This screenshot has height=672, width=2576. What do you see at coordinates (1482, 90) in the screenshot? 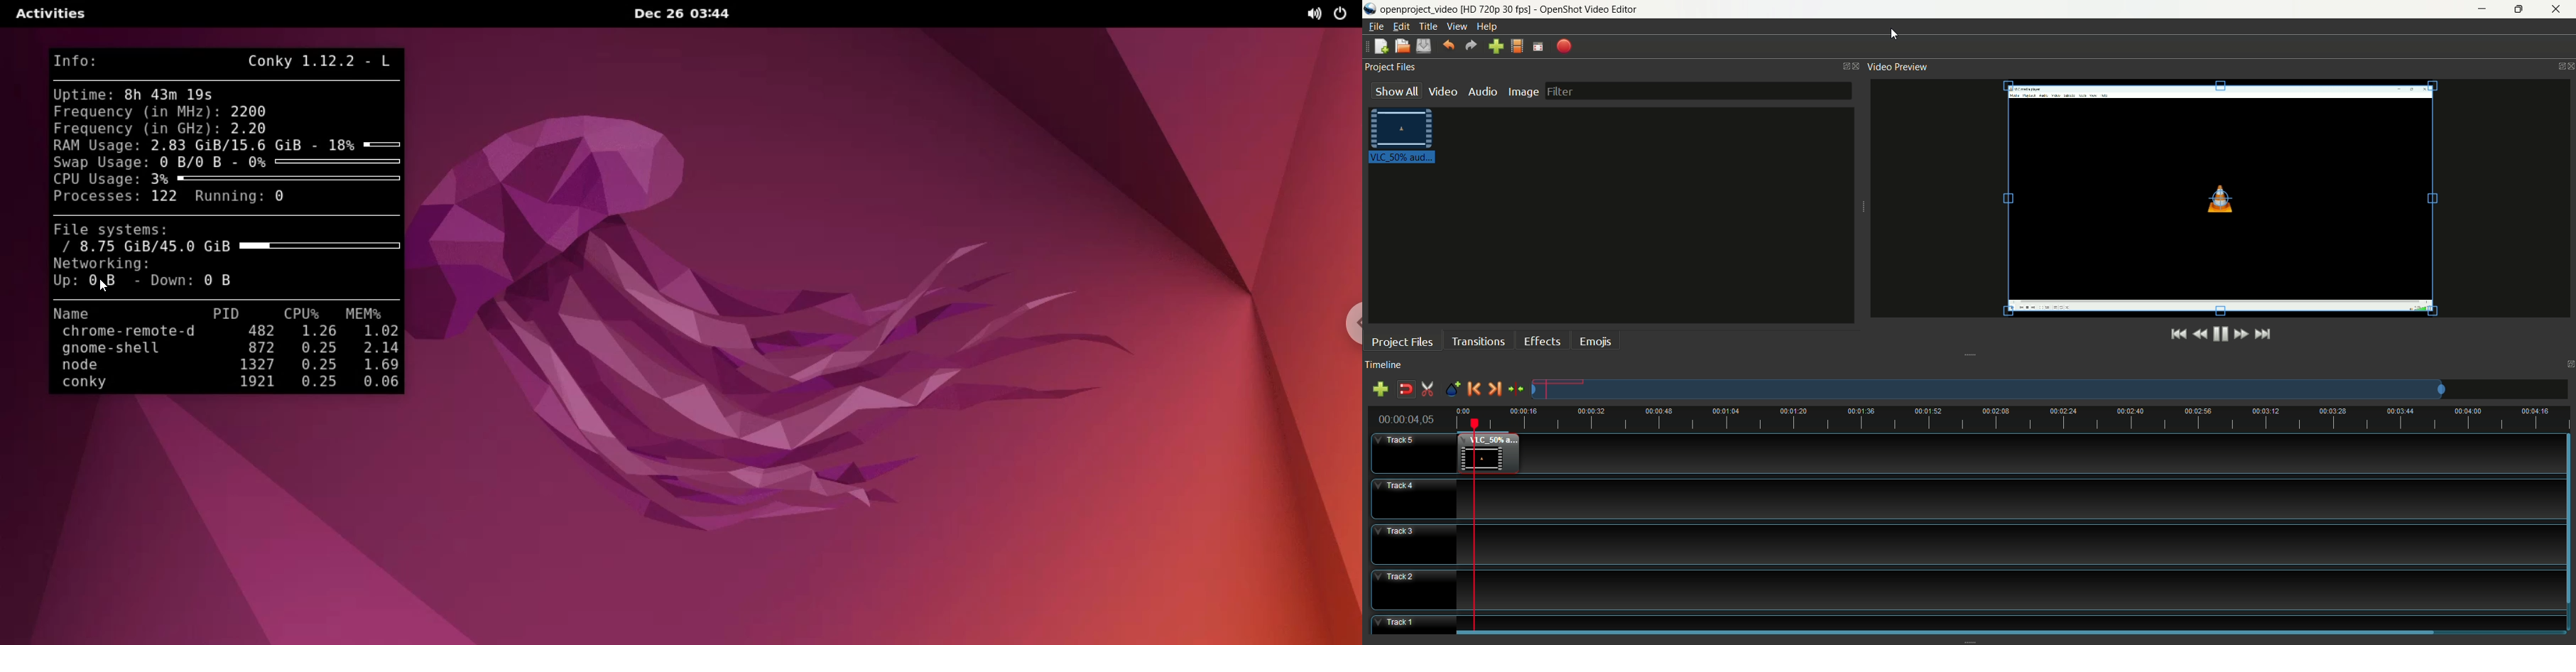
I see `audio` at bounding box center [1482, 90].